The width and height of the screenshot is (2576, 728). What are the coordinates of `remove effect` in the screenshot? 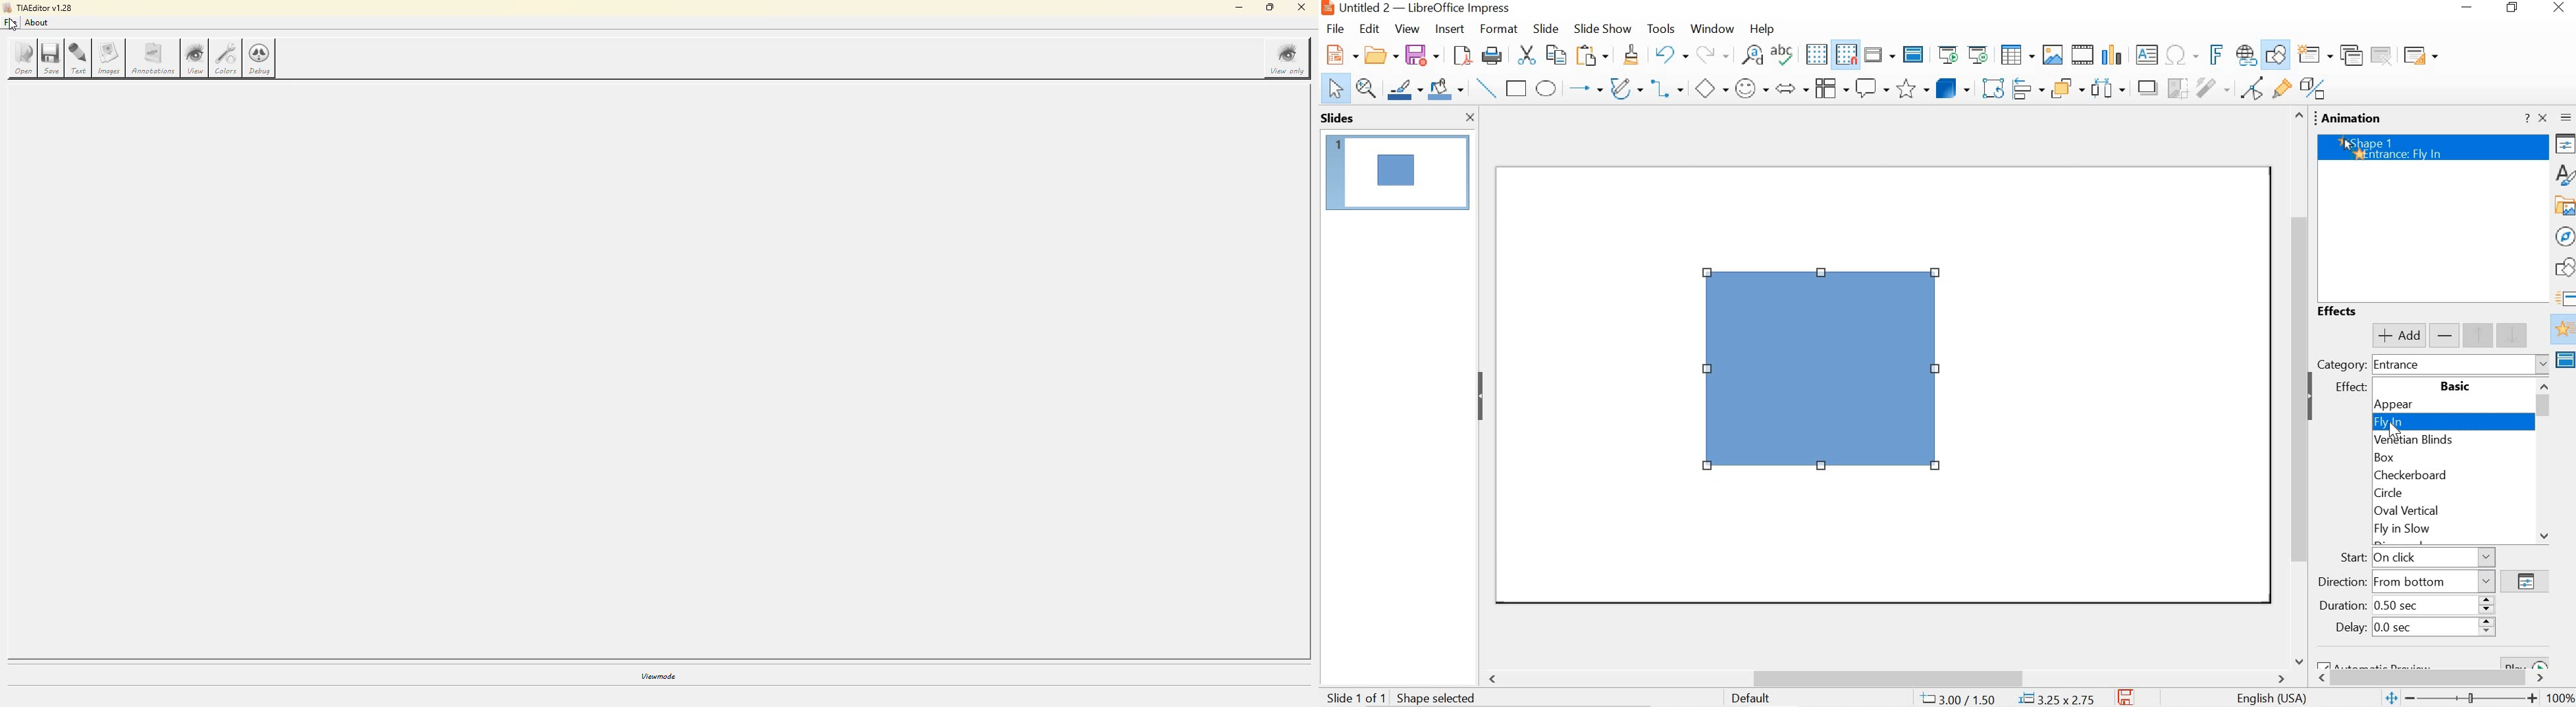 It's located at (2446, 336).